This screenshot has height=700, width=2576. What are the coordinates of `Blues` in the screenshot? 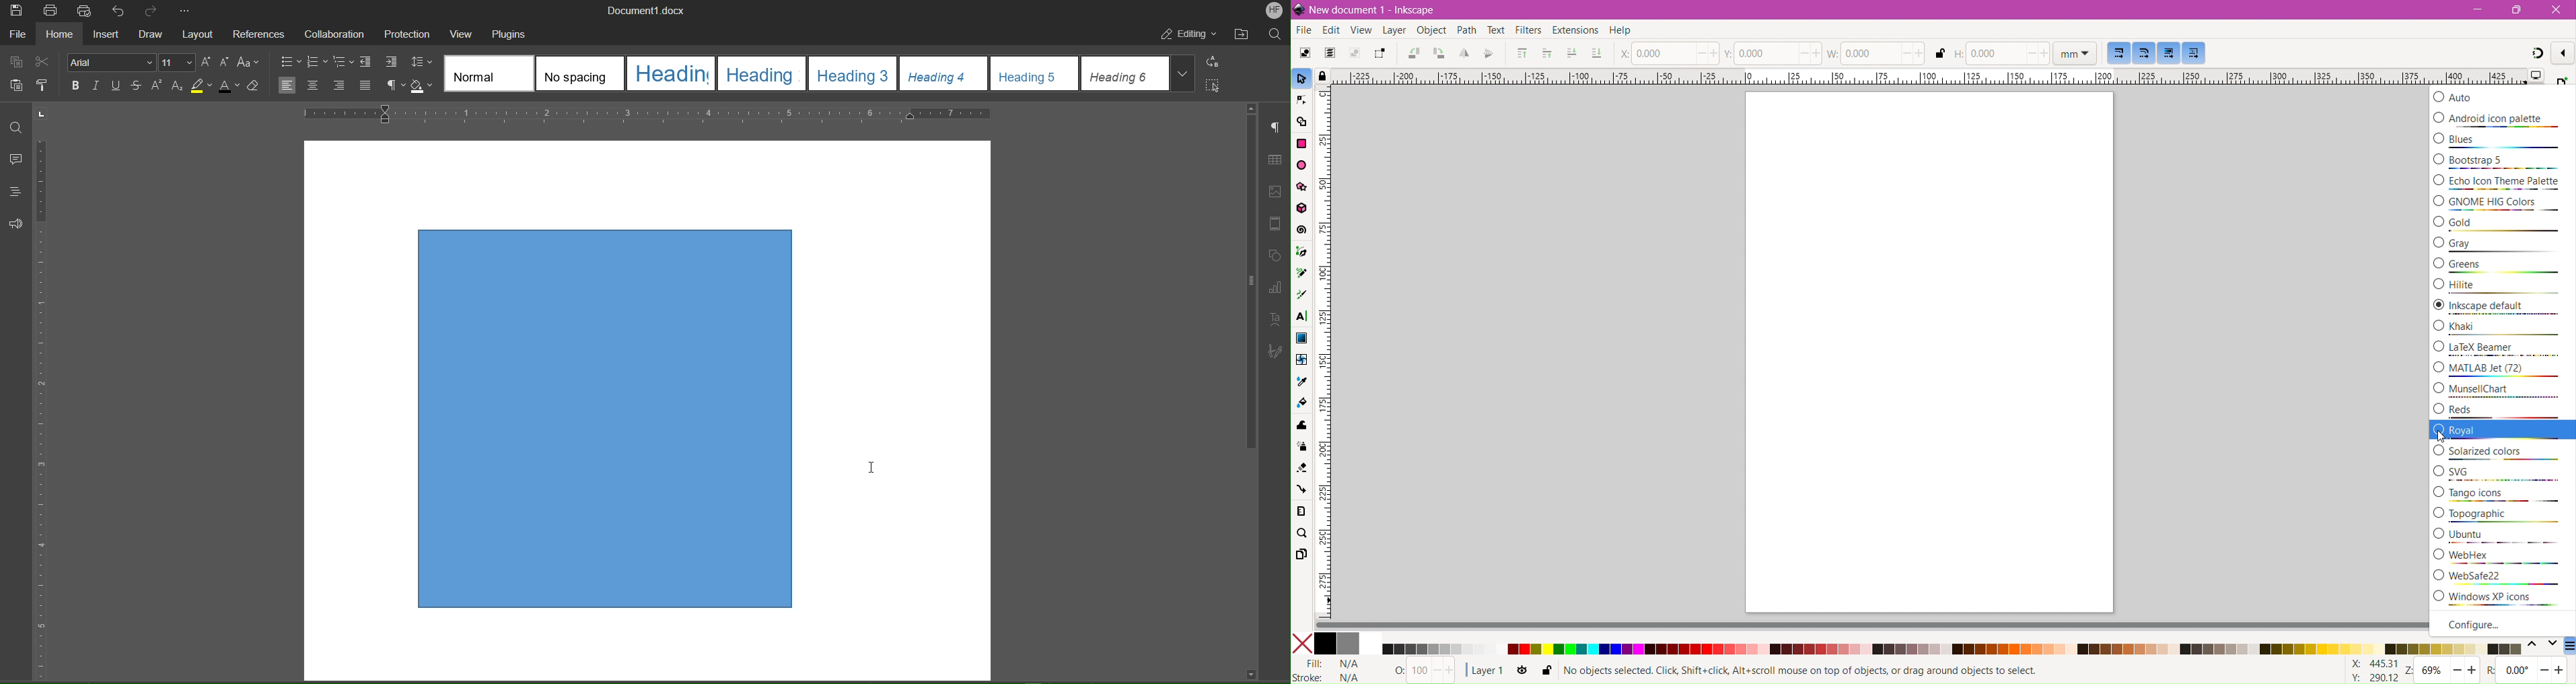 It's located at (2502, 141).